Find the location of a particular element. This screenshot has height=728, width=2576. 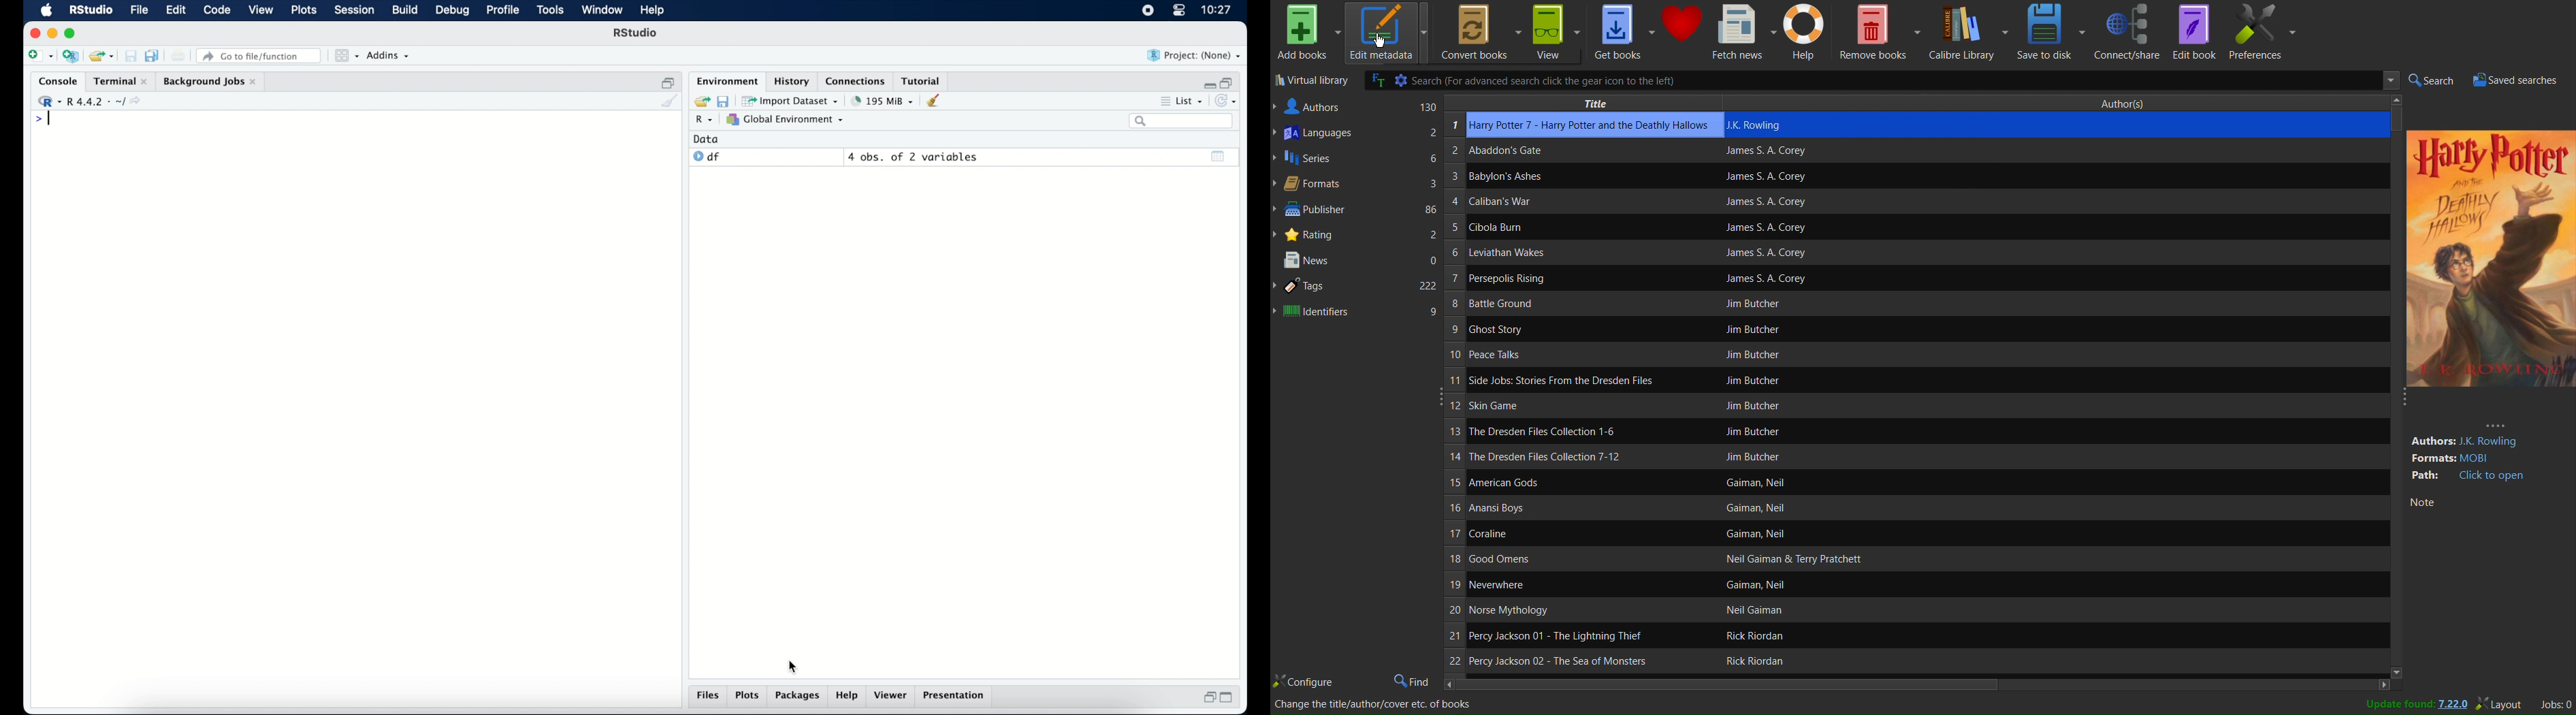

Book name is located at coordinates (1570, 407).